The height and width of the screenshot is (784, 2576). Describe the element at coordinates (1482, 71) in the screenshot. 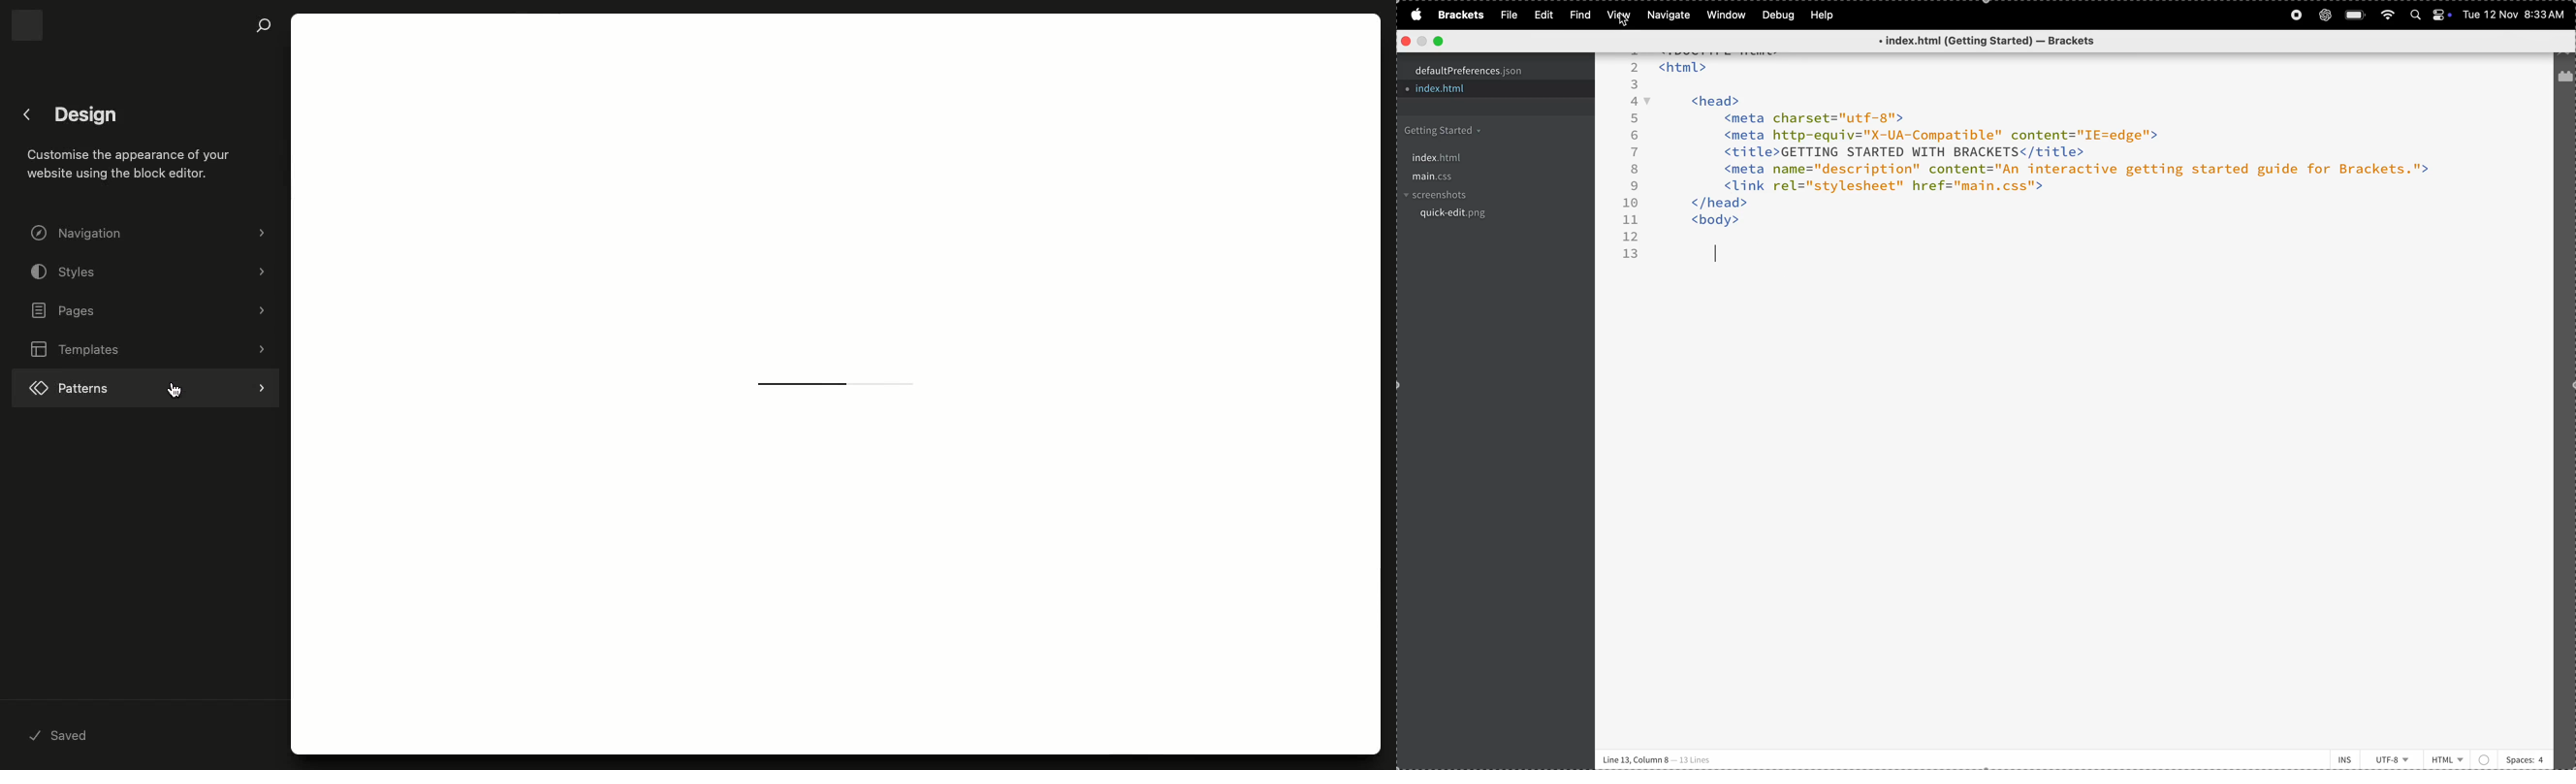

I see `default prefrences json` at that location.